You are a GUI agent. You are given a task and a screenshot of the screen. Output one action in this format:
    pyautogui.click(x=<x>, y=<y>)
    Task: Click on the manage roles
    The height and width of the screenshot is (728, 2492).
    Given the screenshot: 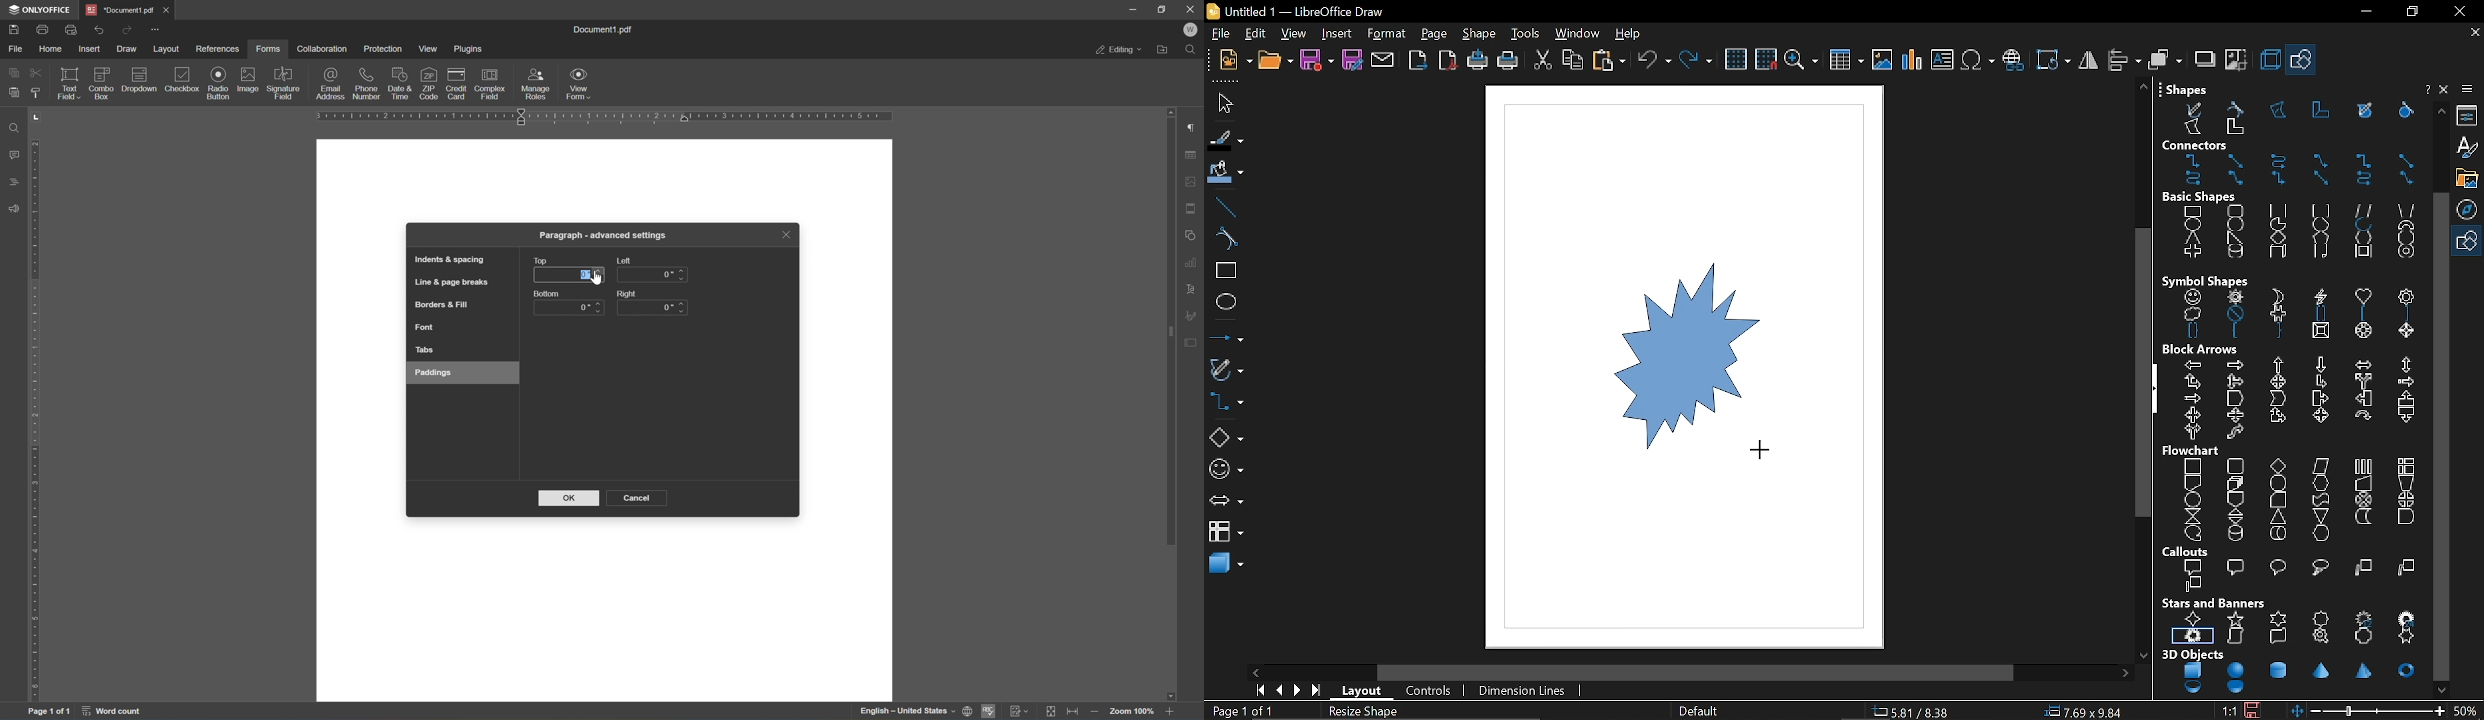 What is the action you would take?
    pyautogui.click(x=536, y=83)
    